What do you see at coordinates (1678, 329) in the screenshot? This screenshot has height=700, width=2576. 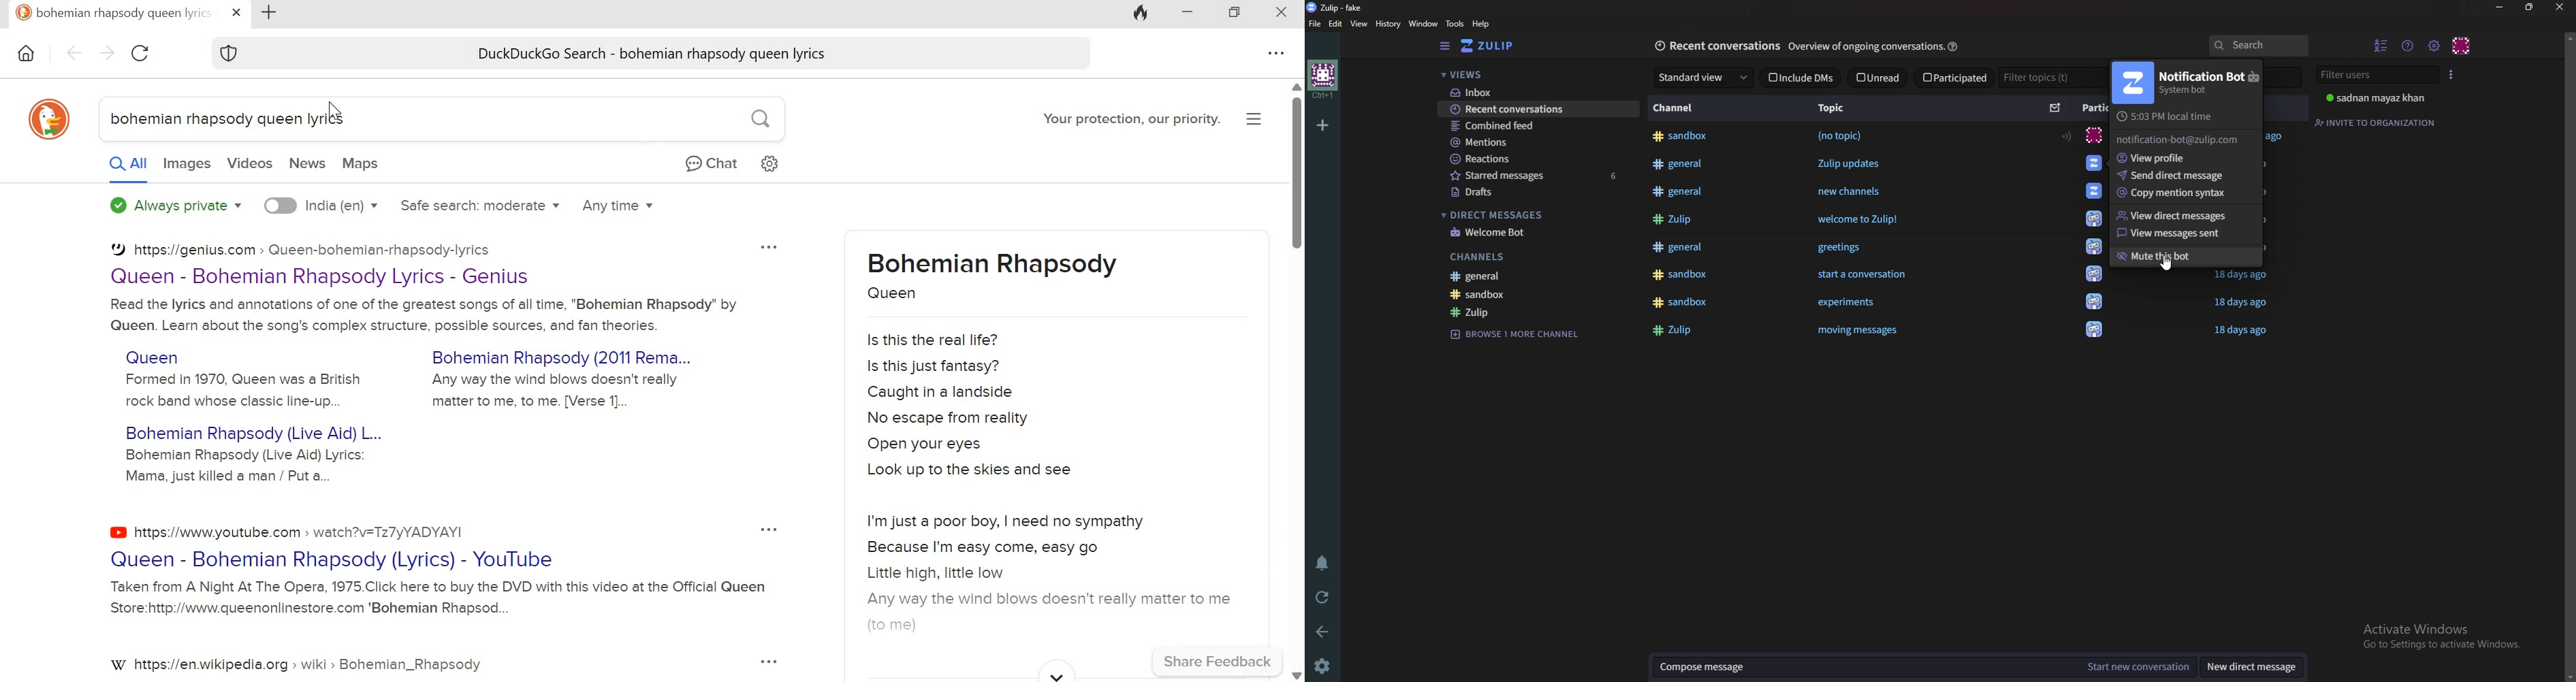 I see `# Zulip` at bounding box center [1678, 329].